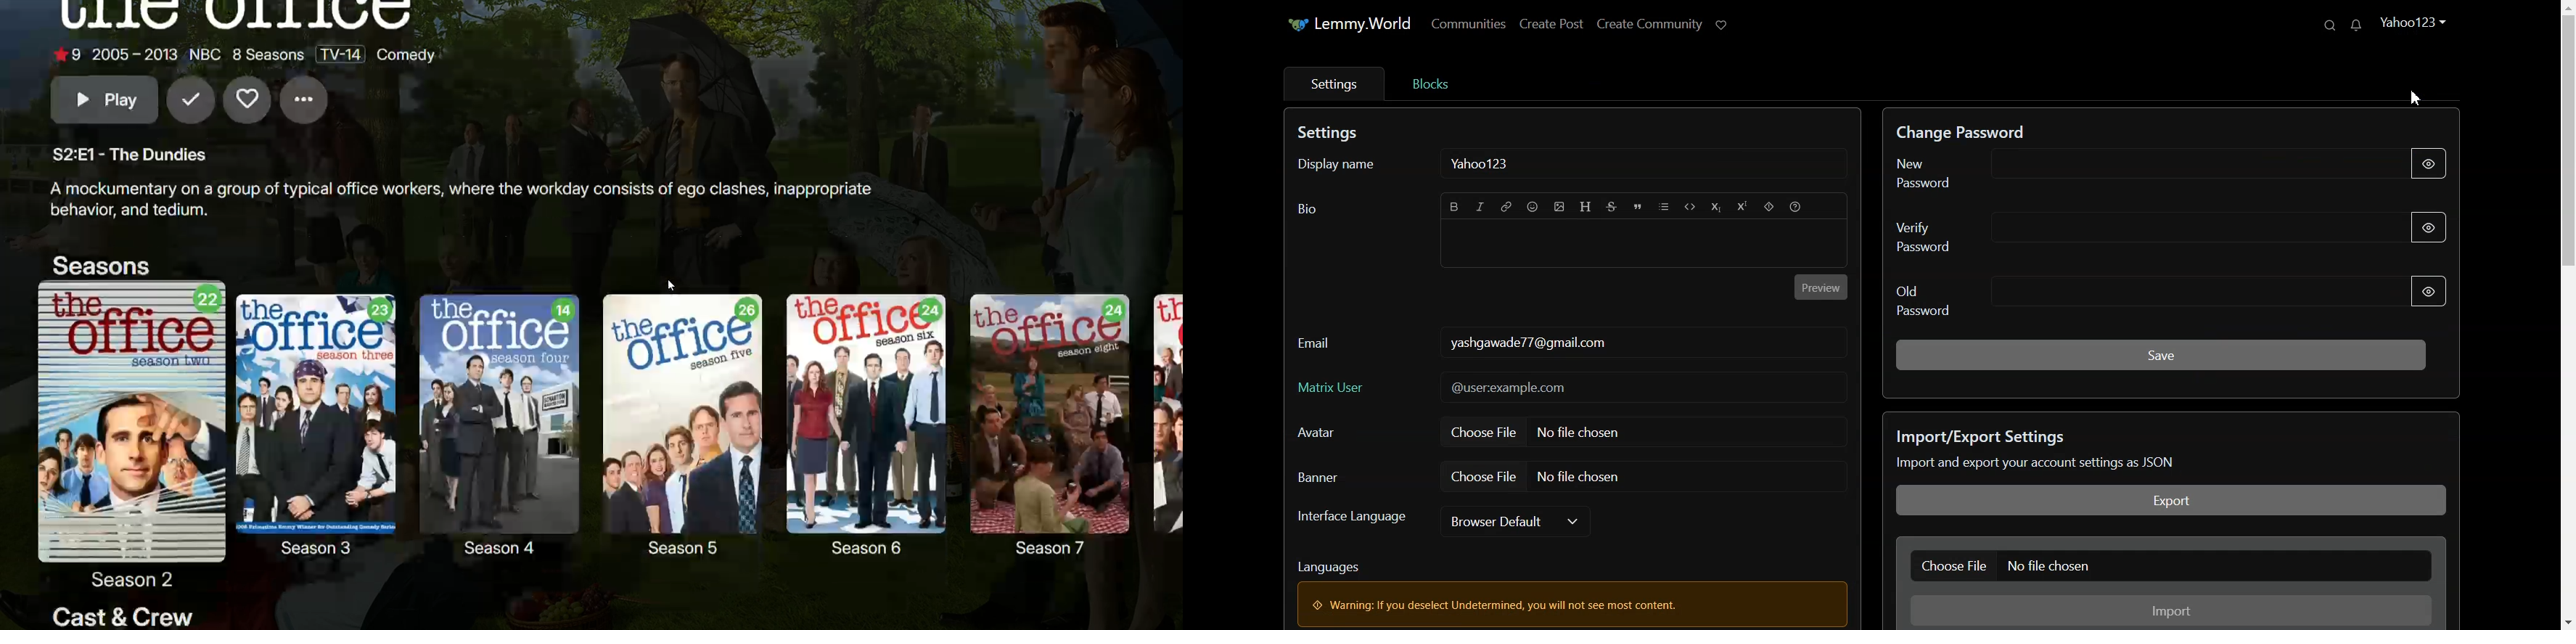  Describe the element at coordinates (1484, 164) in the screenshot. I see `Text` at that location.